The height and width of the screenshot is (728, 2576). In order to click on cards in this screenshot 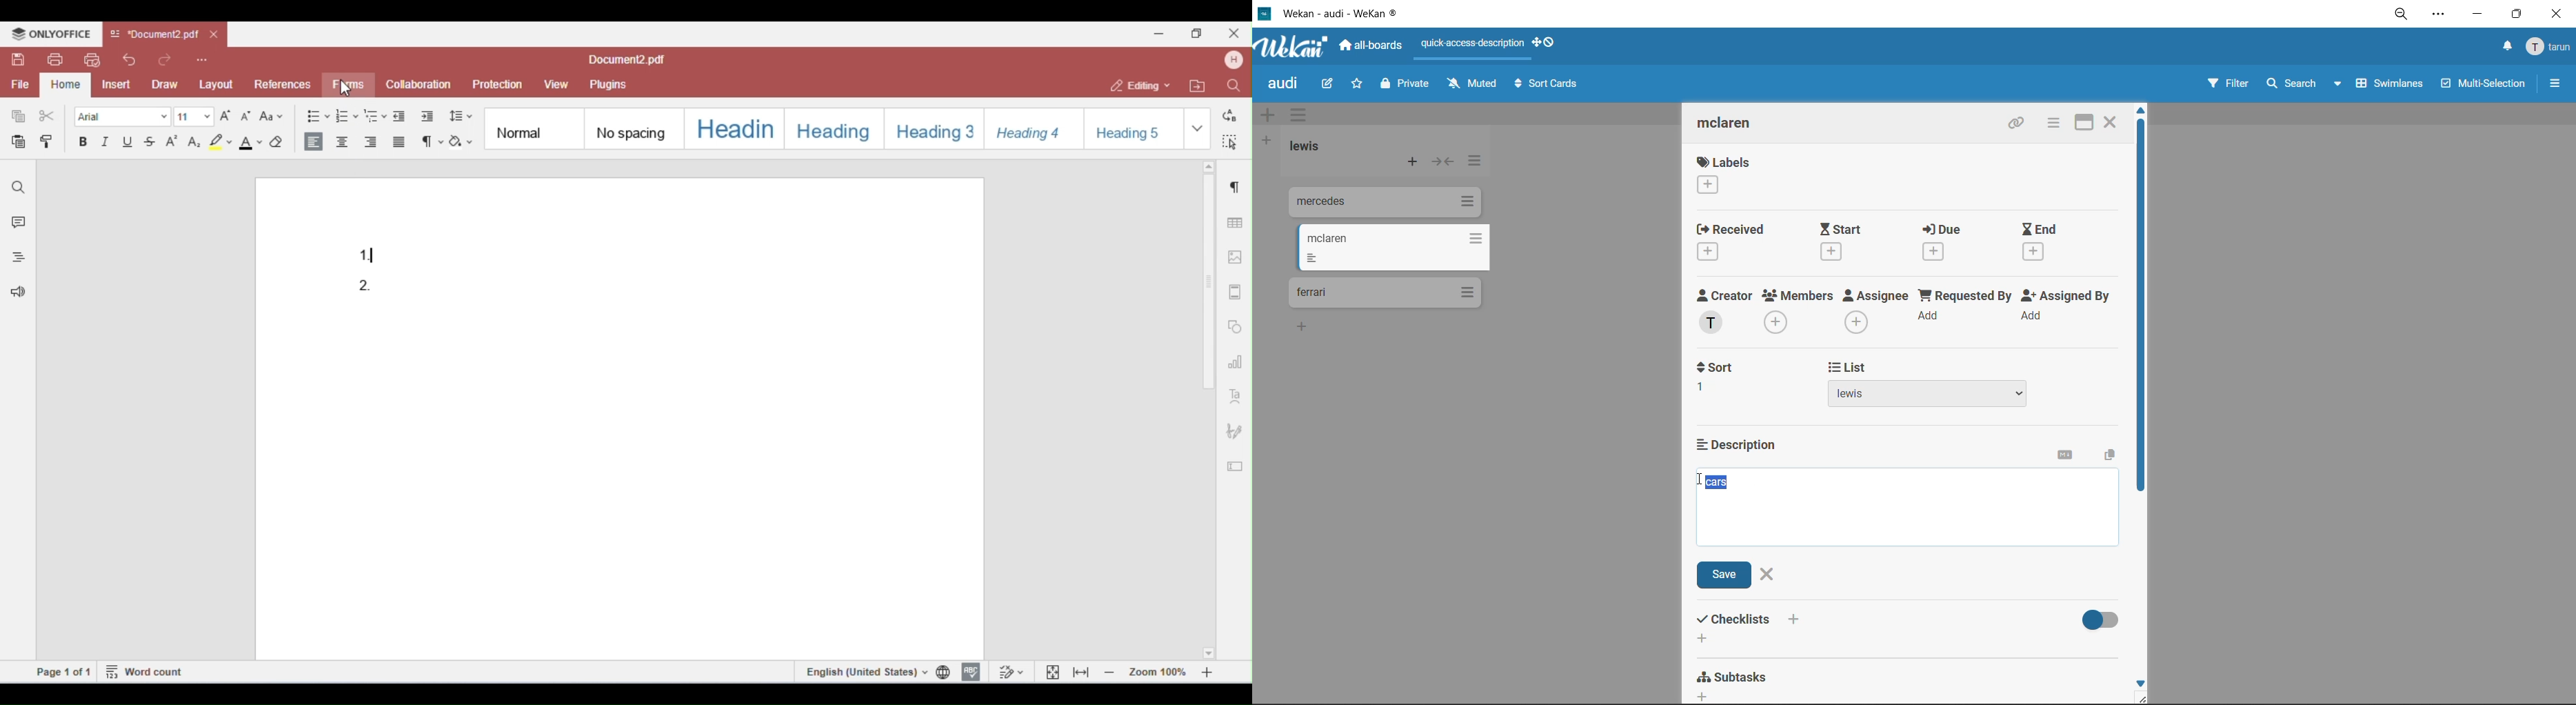, I will do `click(1385, 293)`.